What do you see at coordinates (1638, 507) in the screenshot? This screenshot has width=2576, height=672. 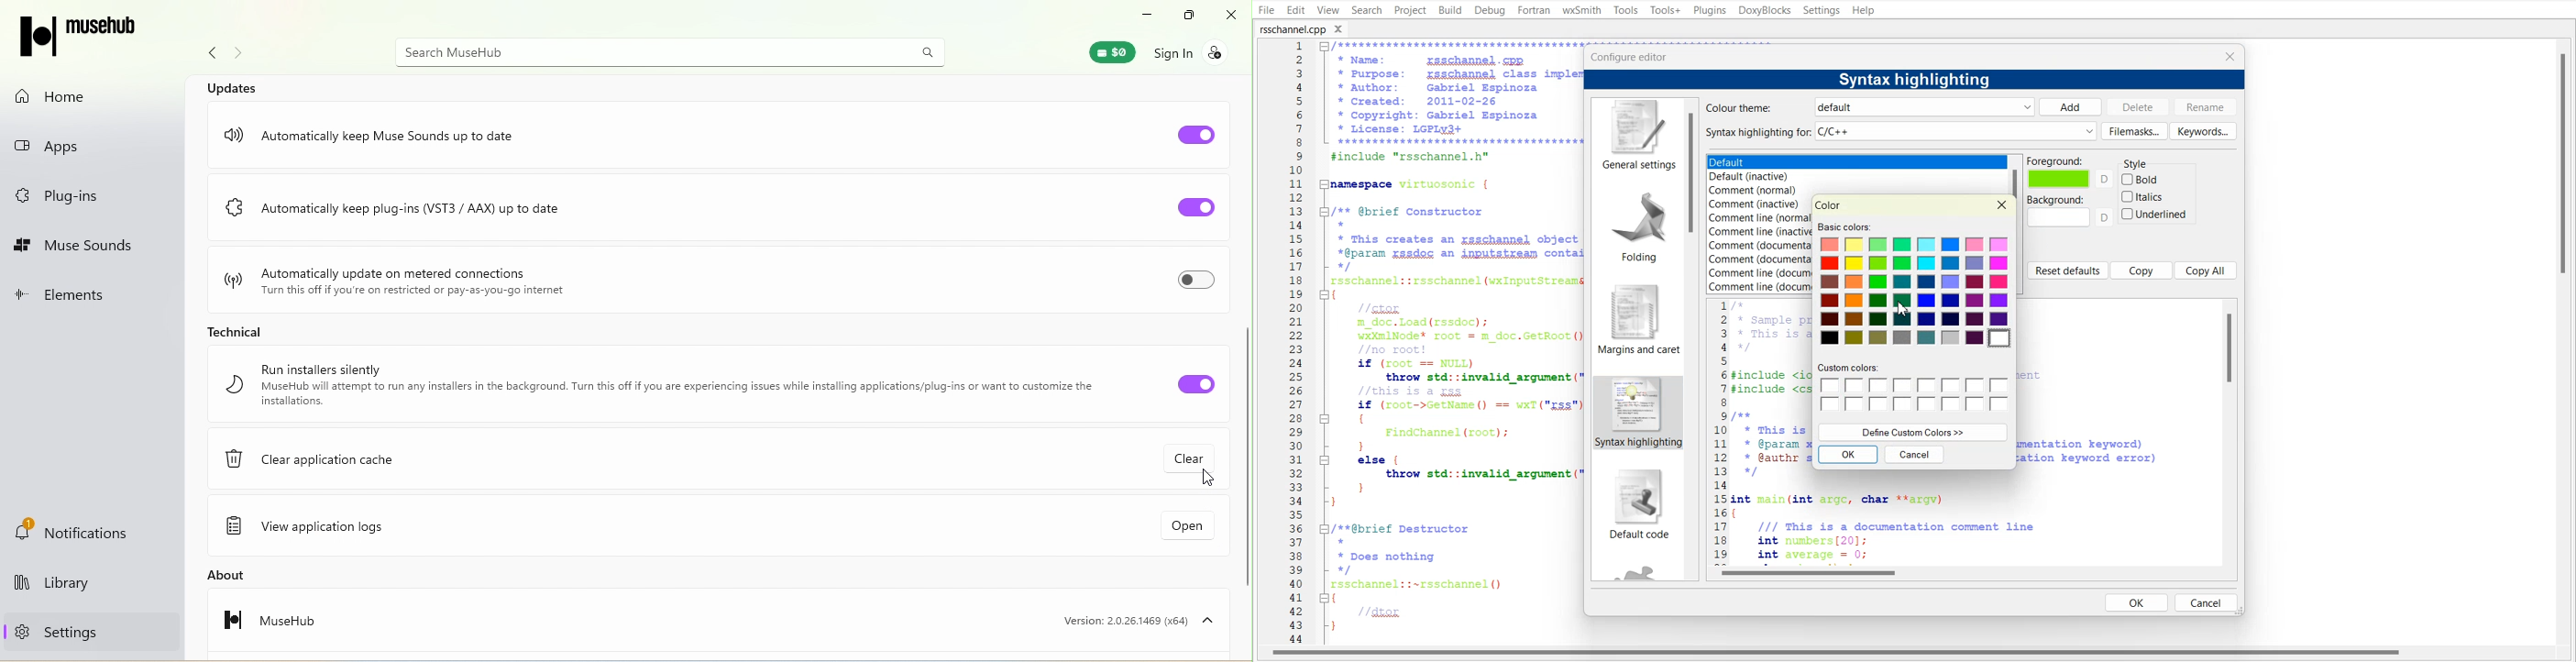 I see `Default code` at bounding box center [1638, 507].